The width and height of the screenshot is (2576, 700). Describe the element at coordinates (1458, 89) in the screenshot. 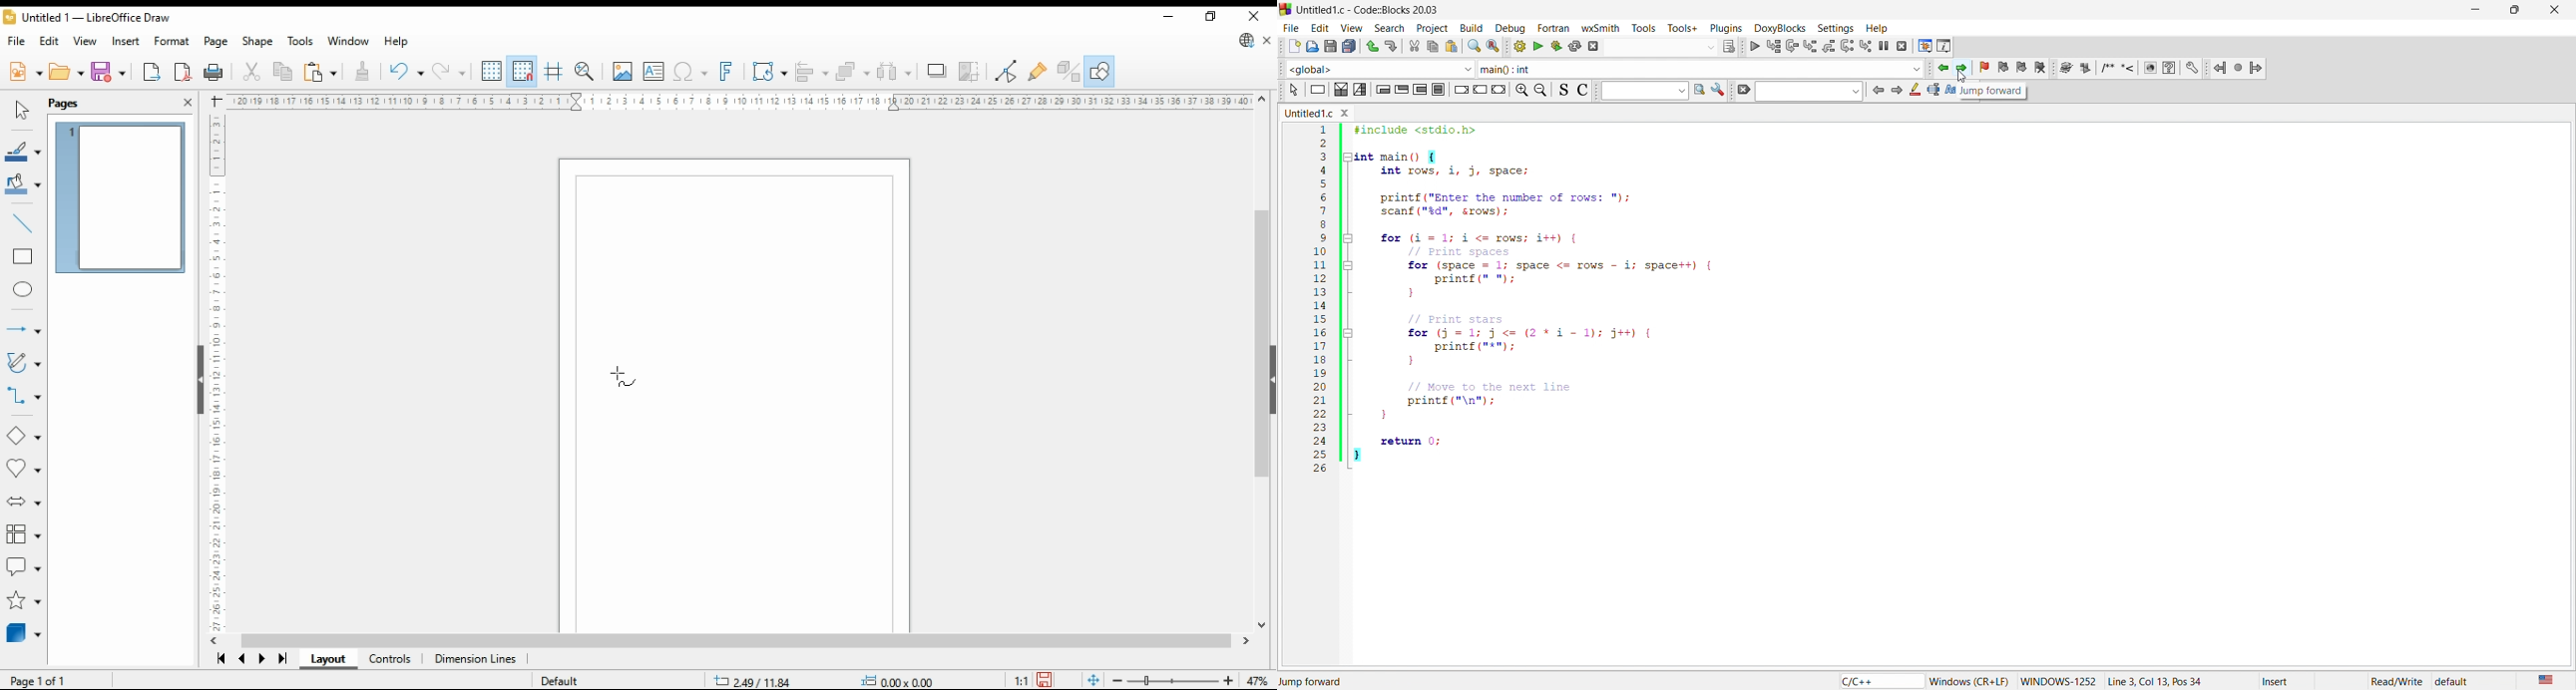

I see `icon` at that location.